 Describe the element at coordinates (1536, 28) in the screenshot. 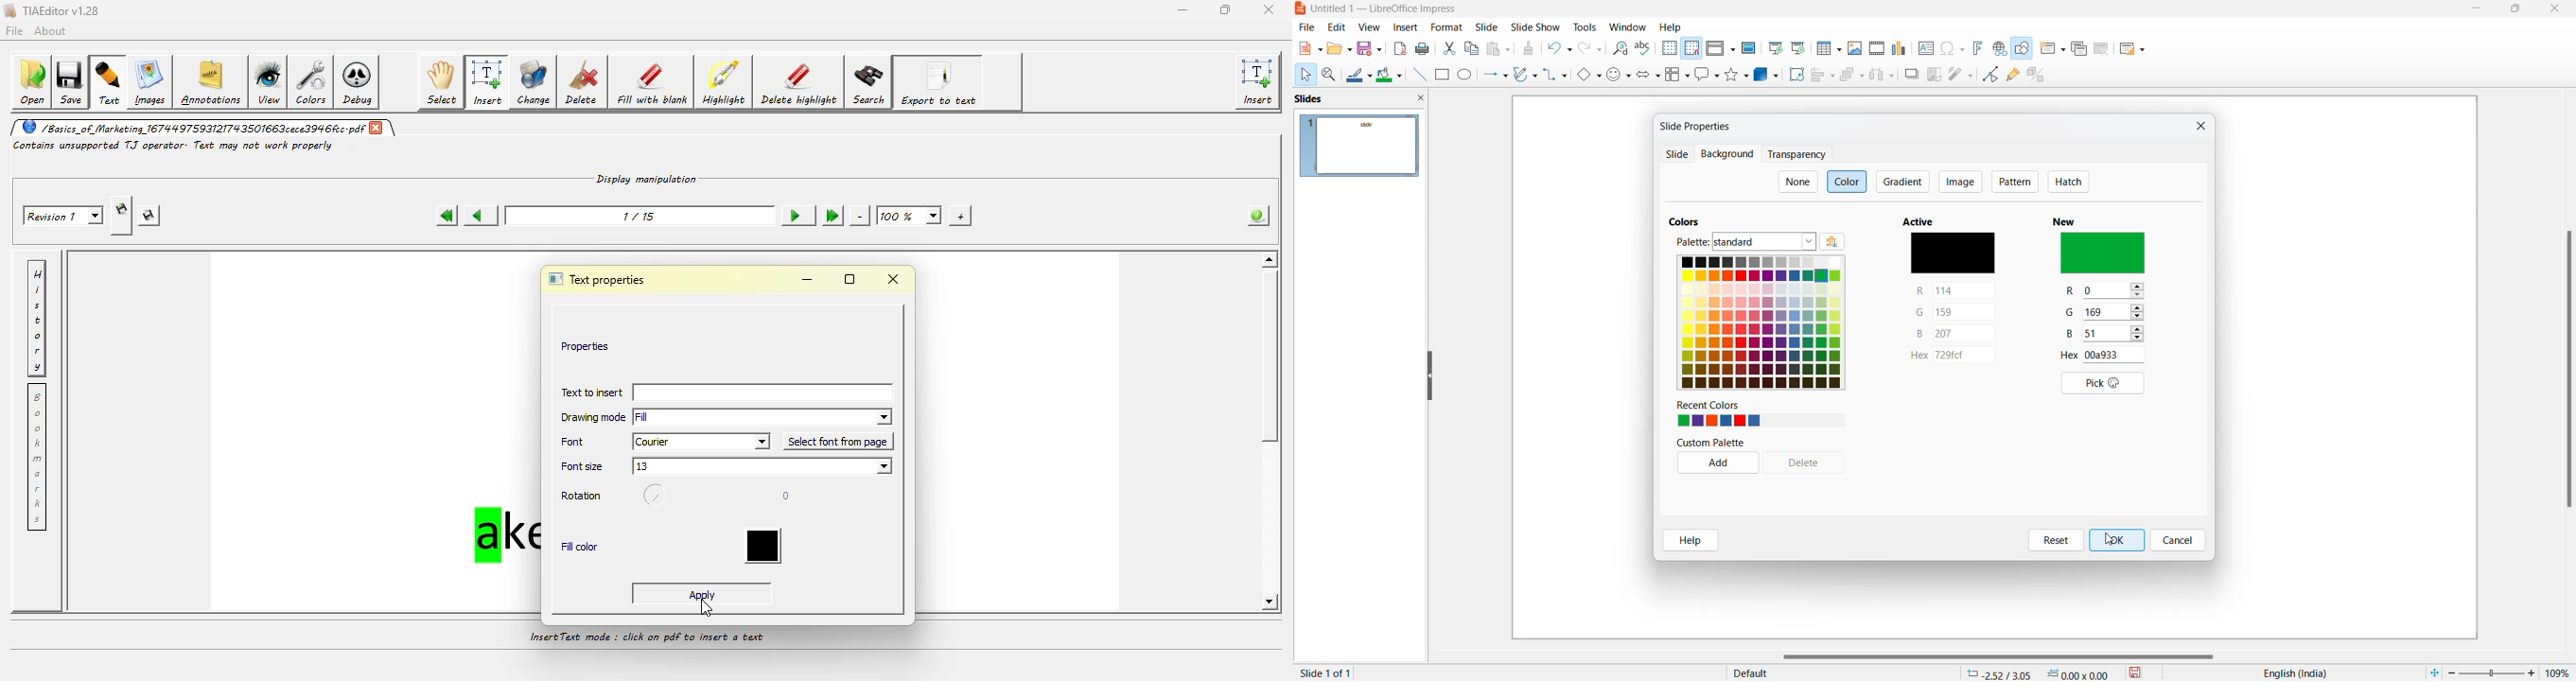

I see `slide show` at that location.